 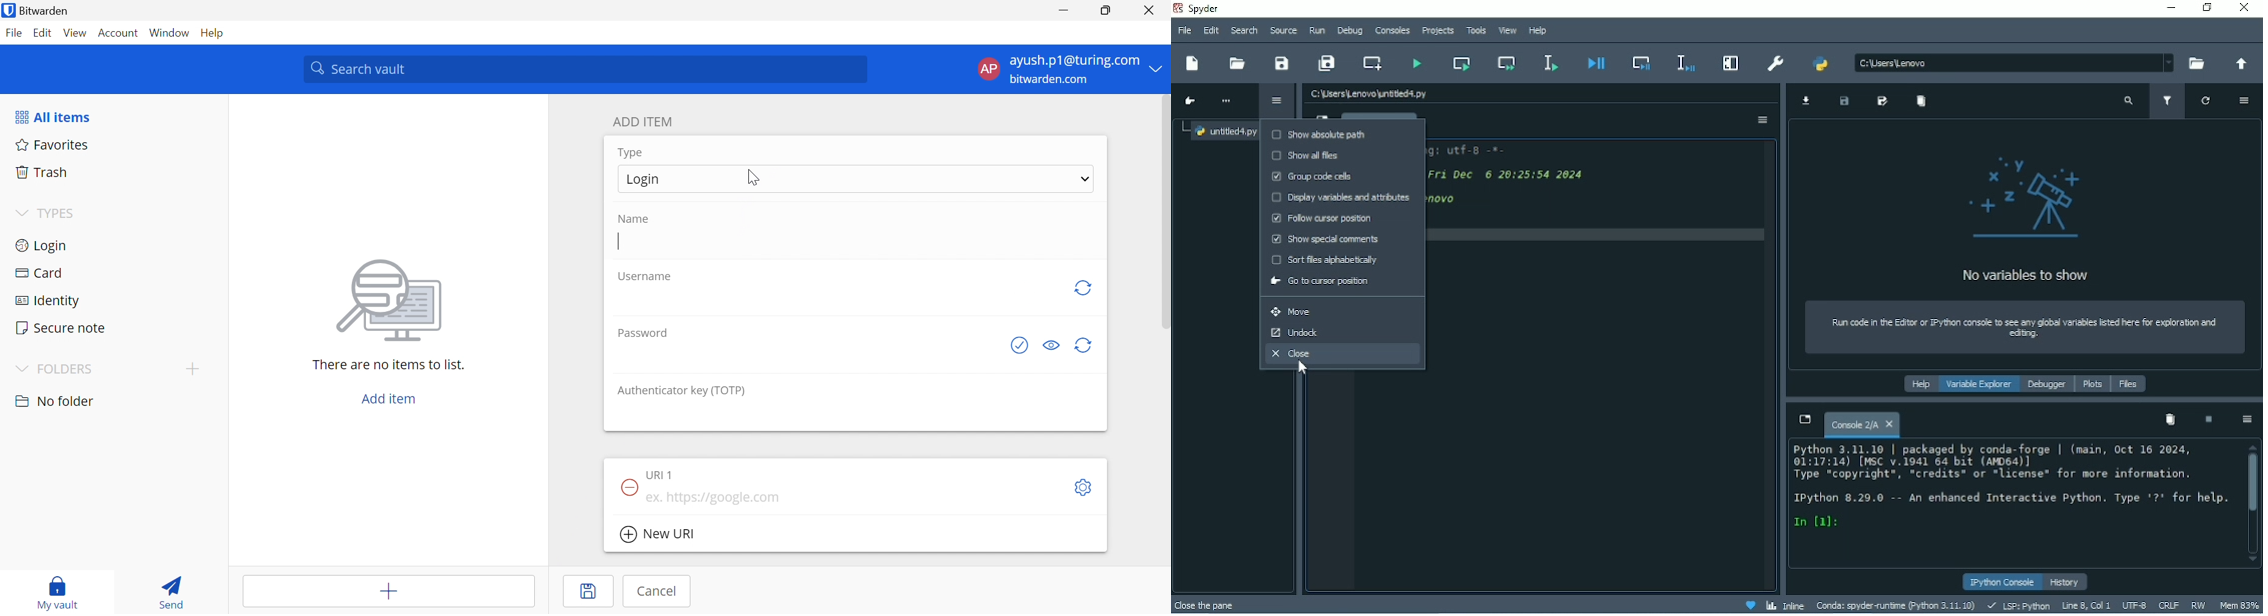 What do you see at coordinates (1750, 604) in the screenshot?
I see `Help spyder` at bounding box center [1750, 604].